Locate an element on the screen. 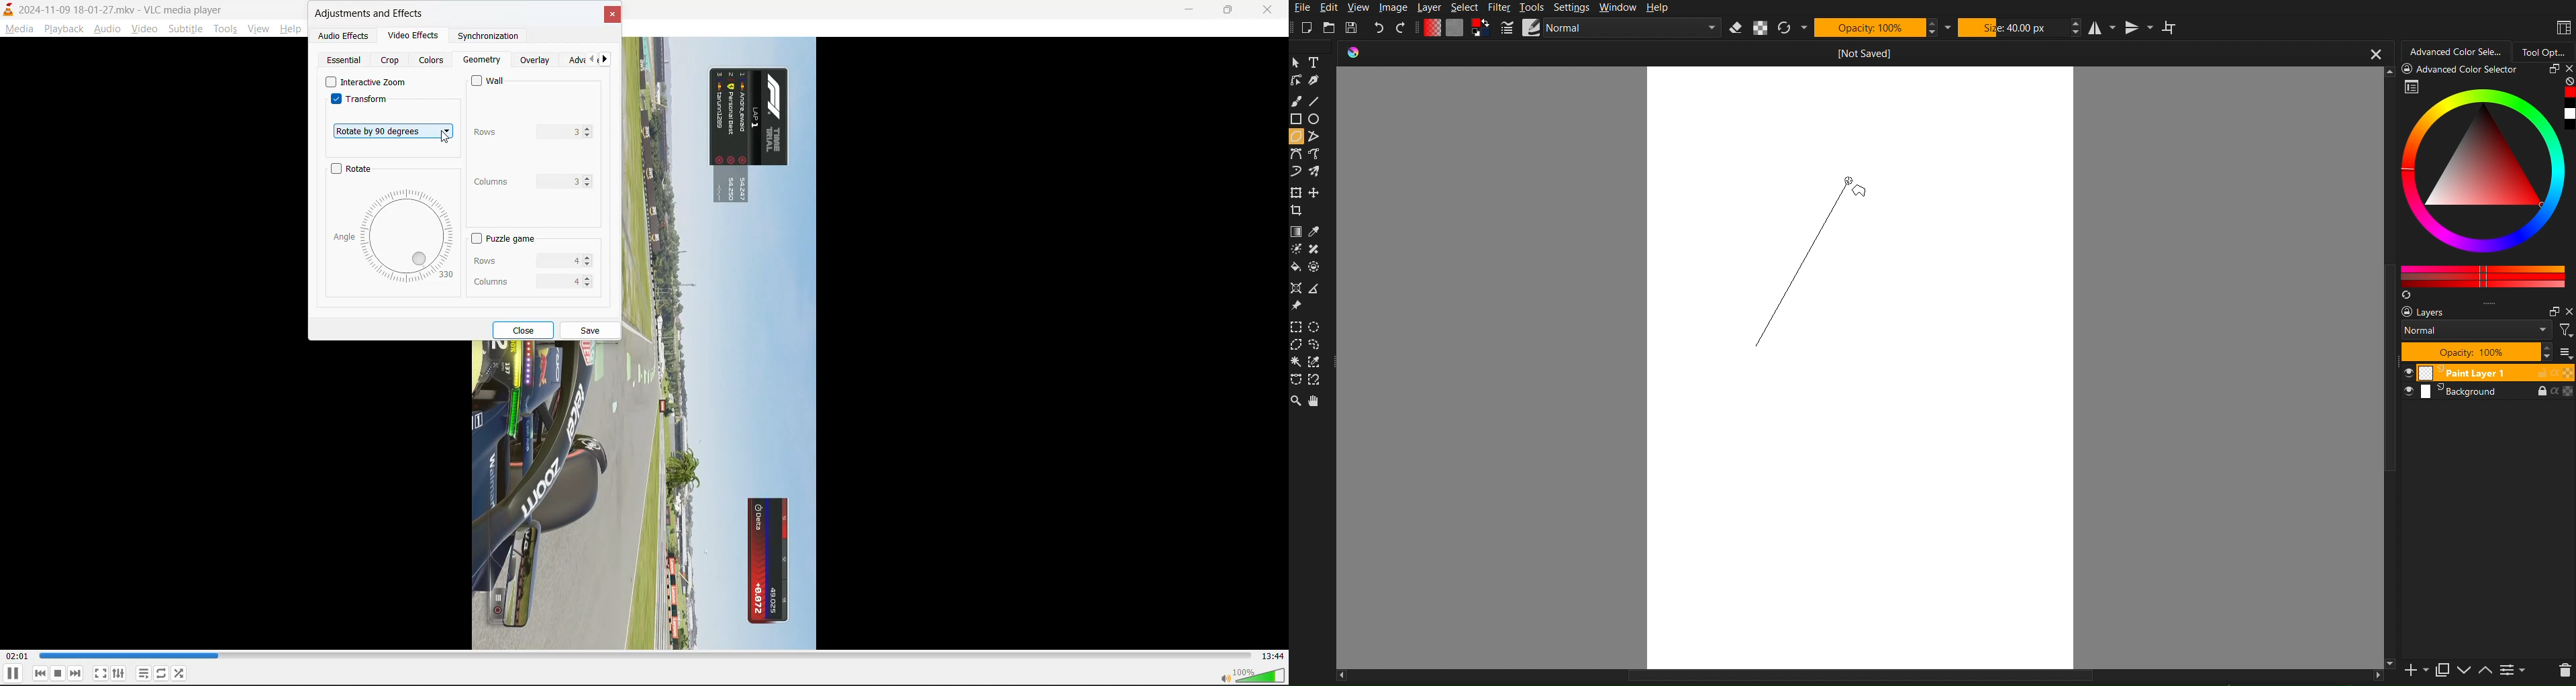  elliptical Selection Tools is located at coordinates (1317, 325).